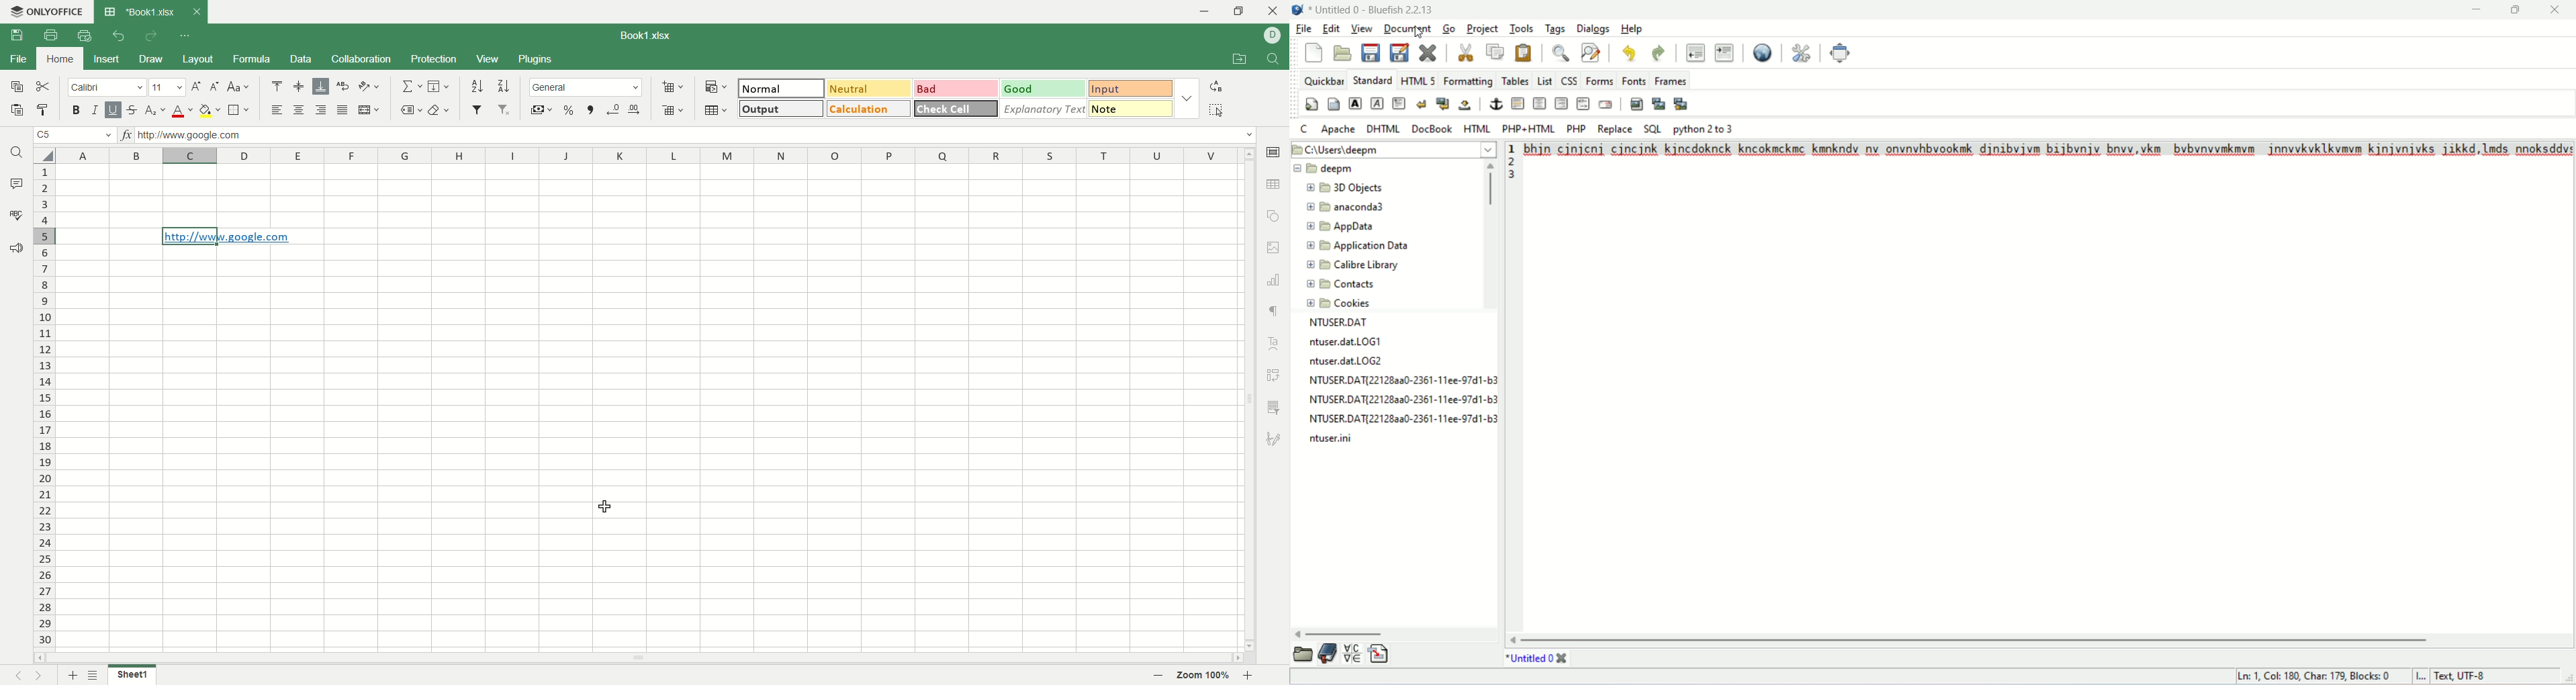  Describe the element at coordinates (1400, 104) in the screenshot. I see `paragraph` at that location.